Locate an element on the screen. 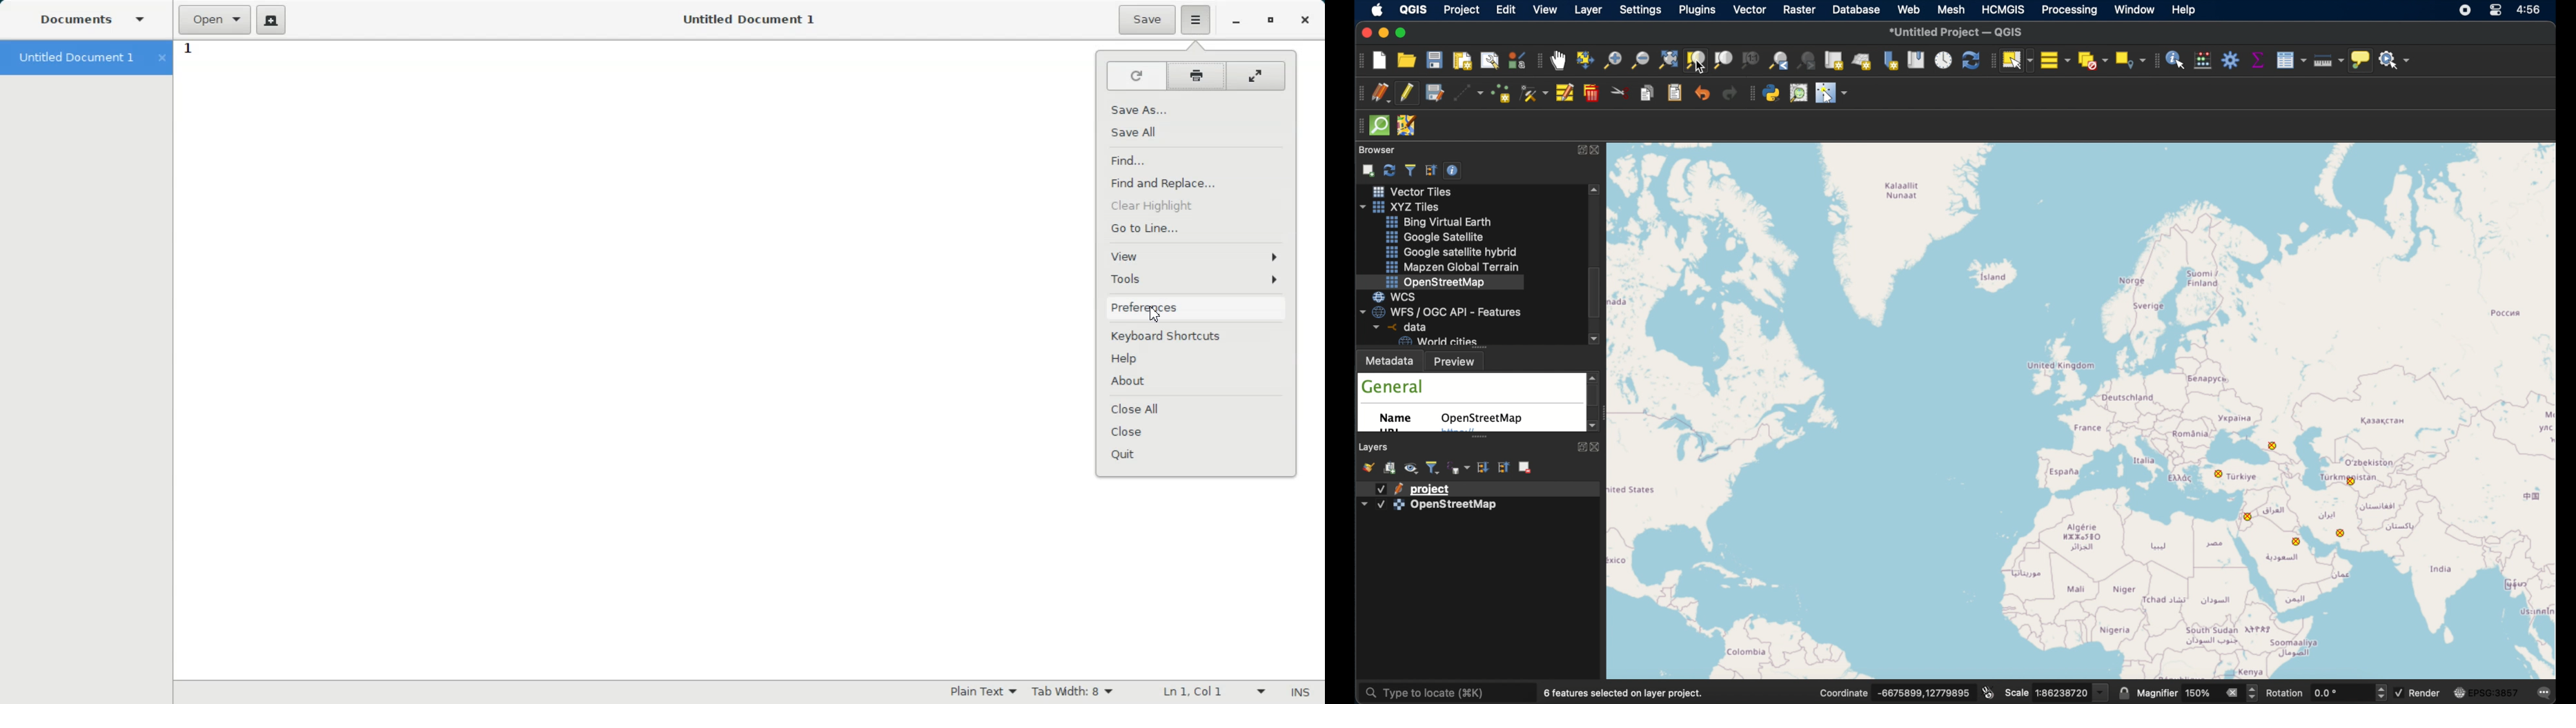 The image size is (2576, 728). select all features is located at coordinates (2056, 59).